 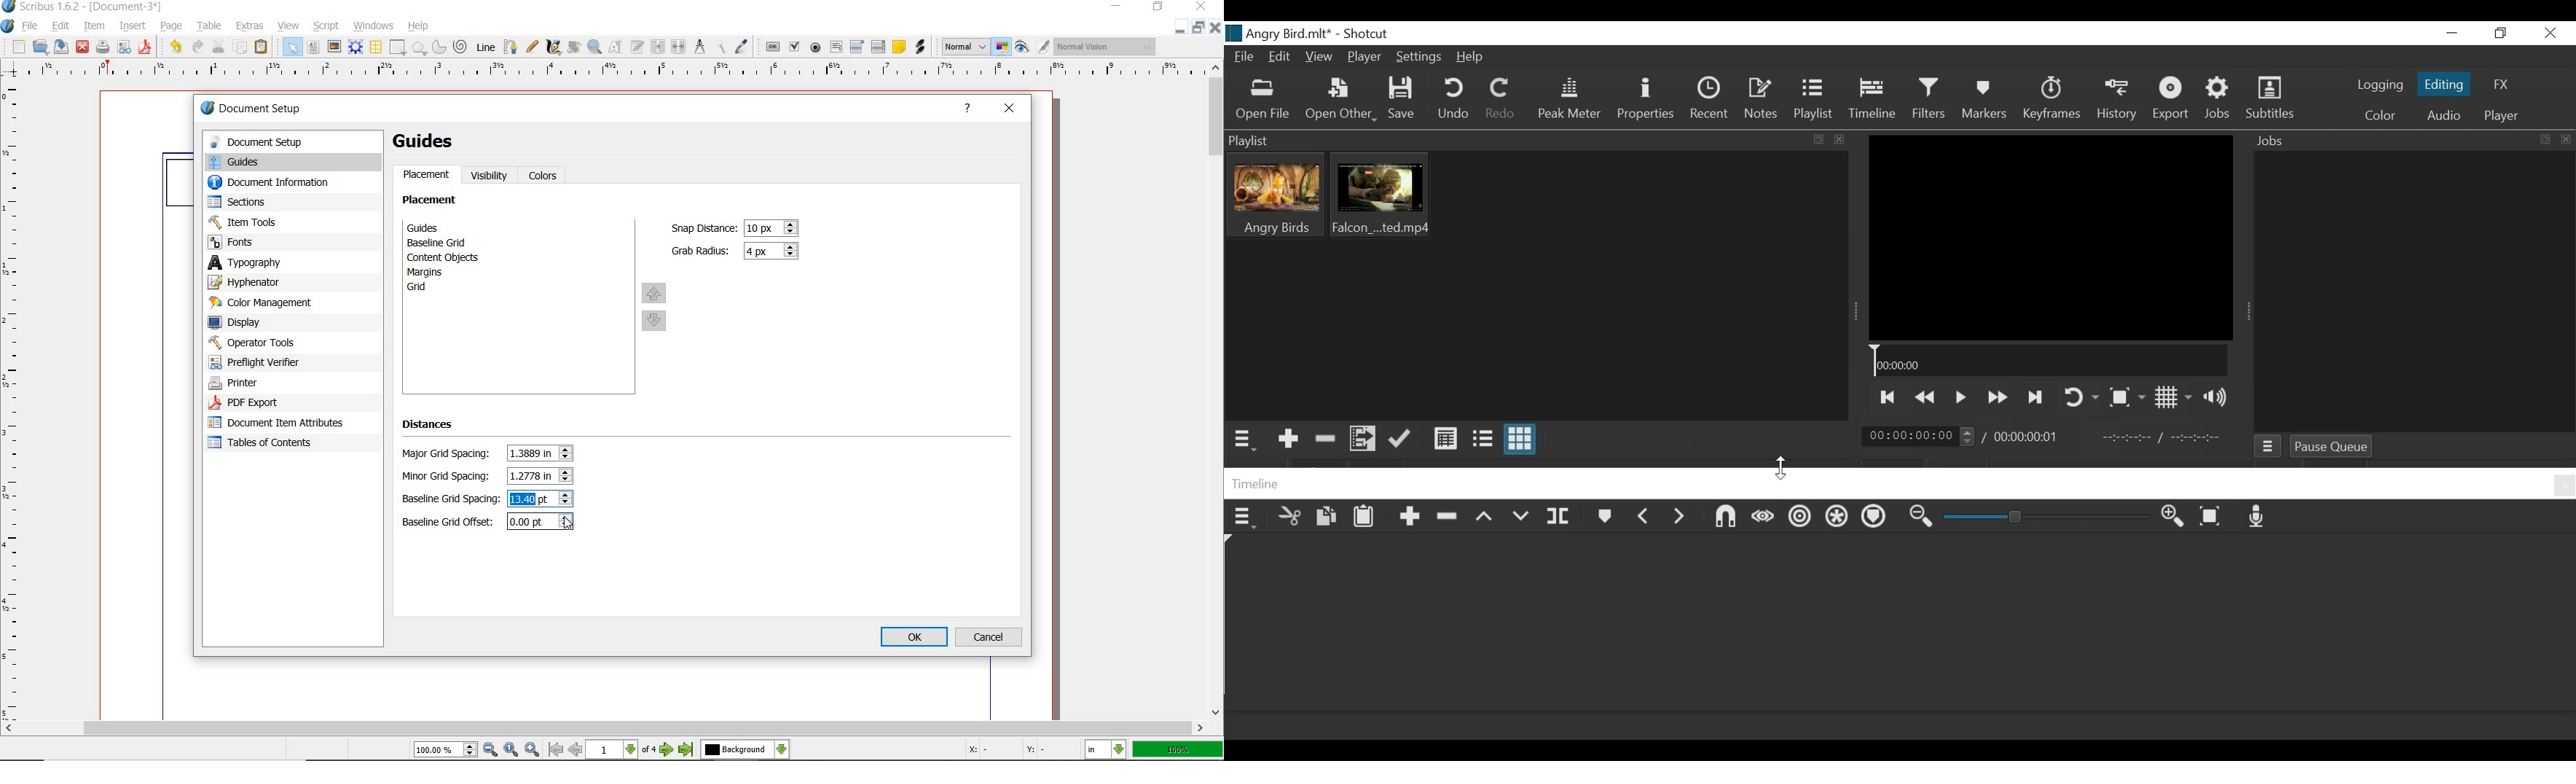 What do you see at coordinates (94, 27) in the screenshot?
I see `item` at bounding box center [94, 27].